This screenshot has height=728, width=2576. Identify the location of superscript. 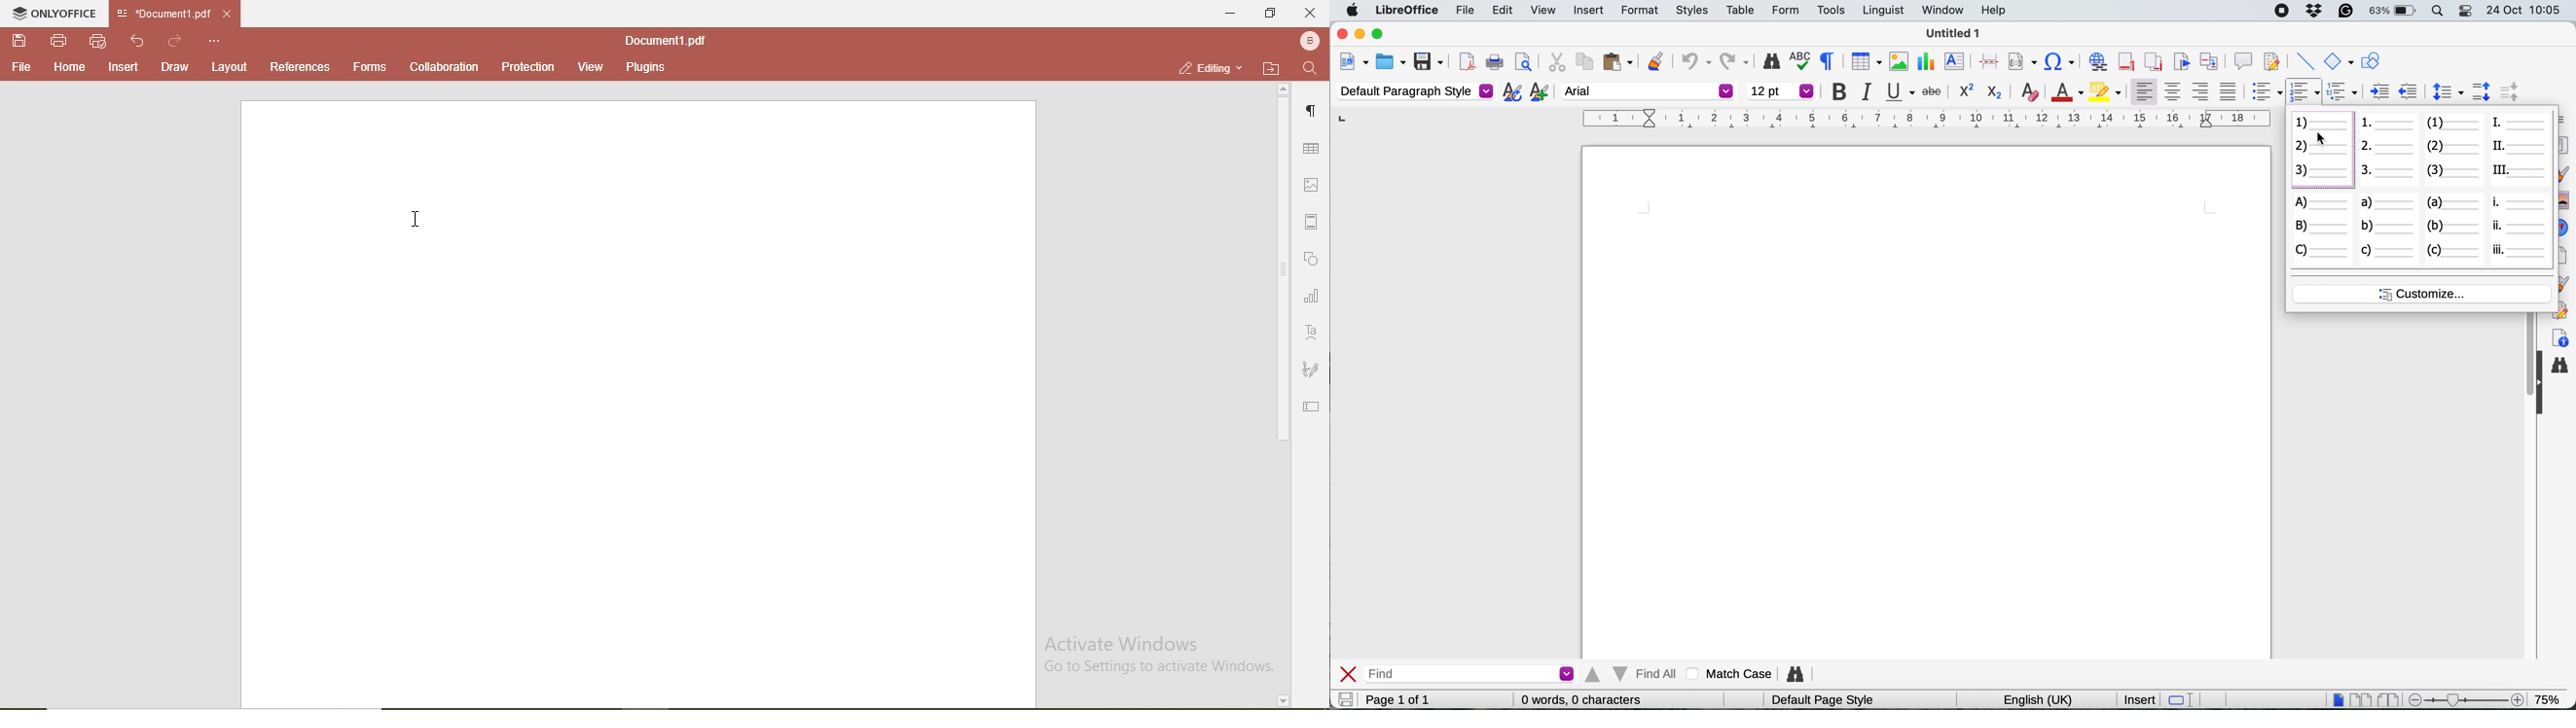
(1964, 90).